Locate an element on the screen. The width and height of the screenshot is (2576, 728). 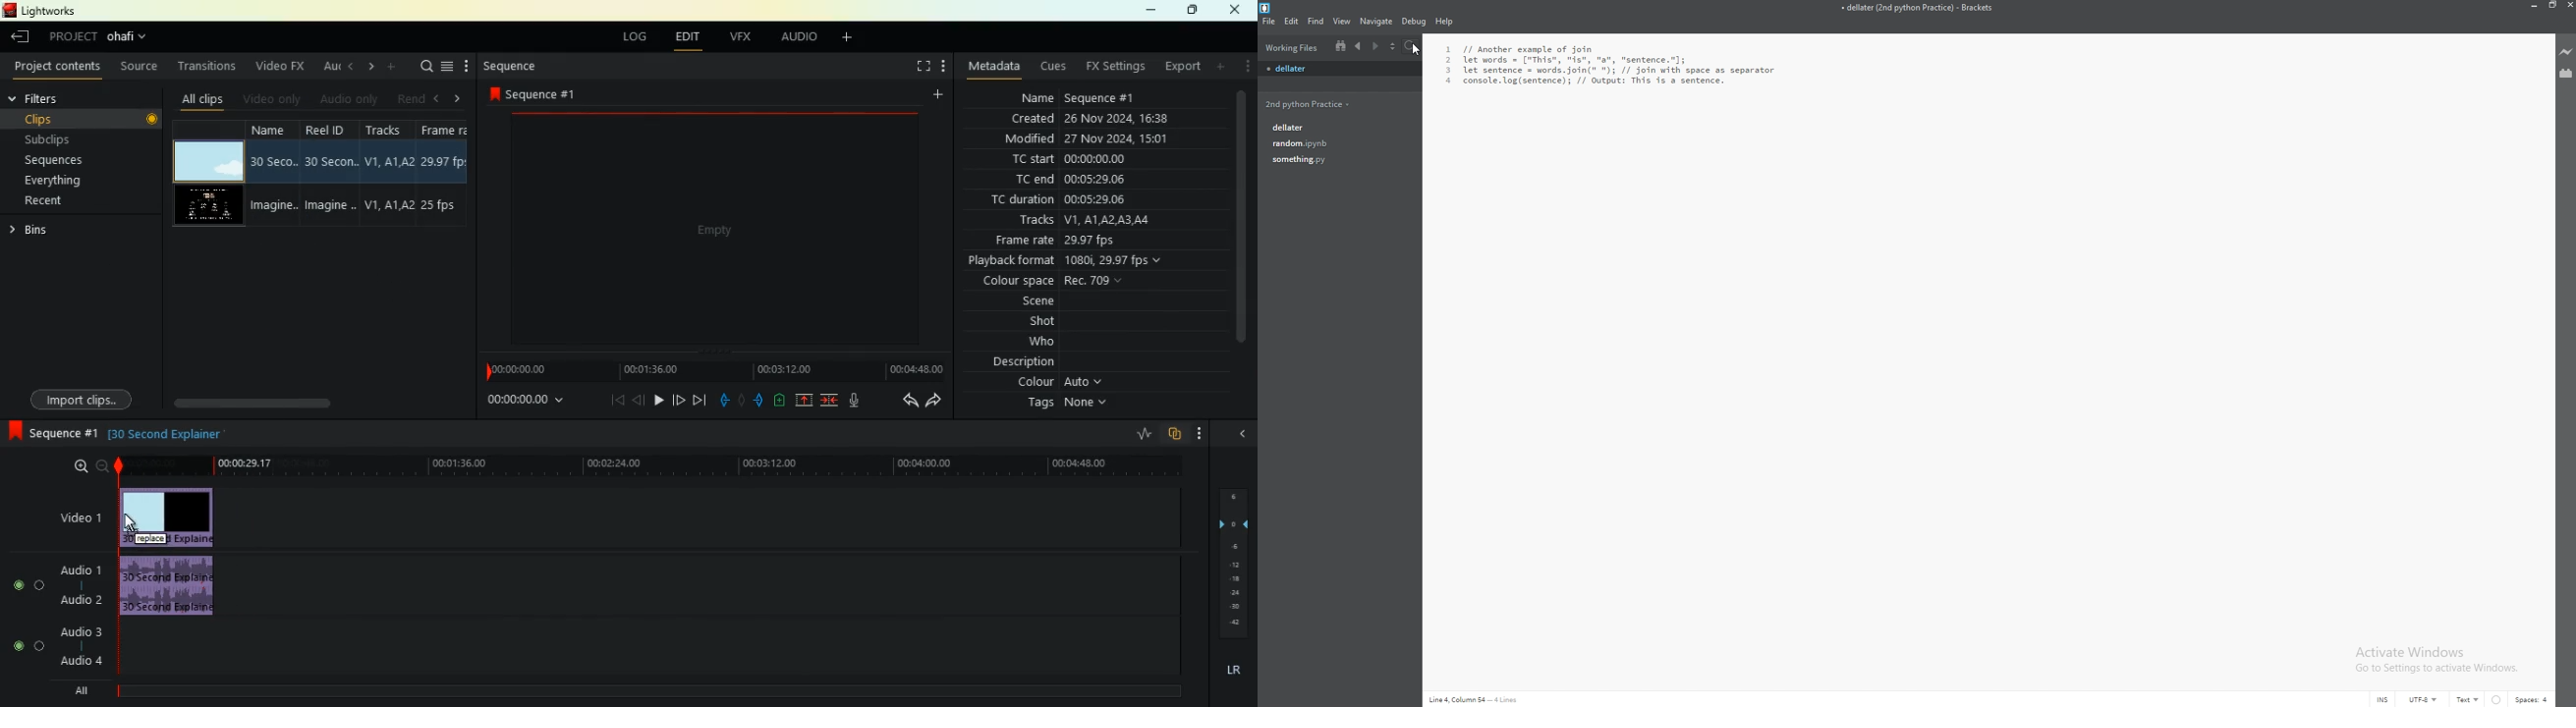
cues is located at coordinates (1050, 68).